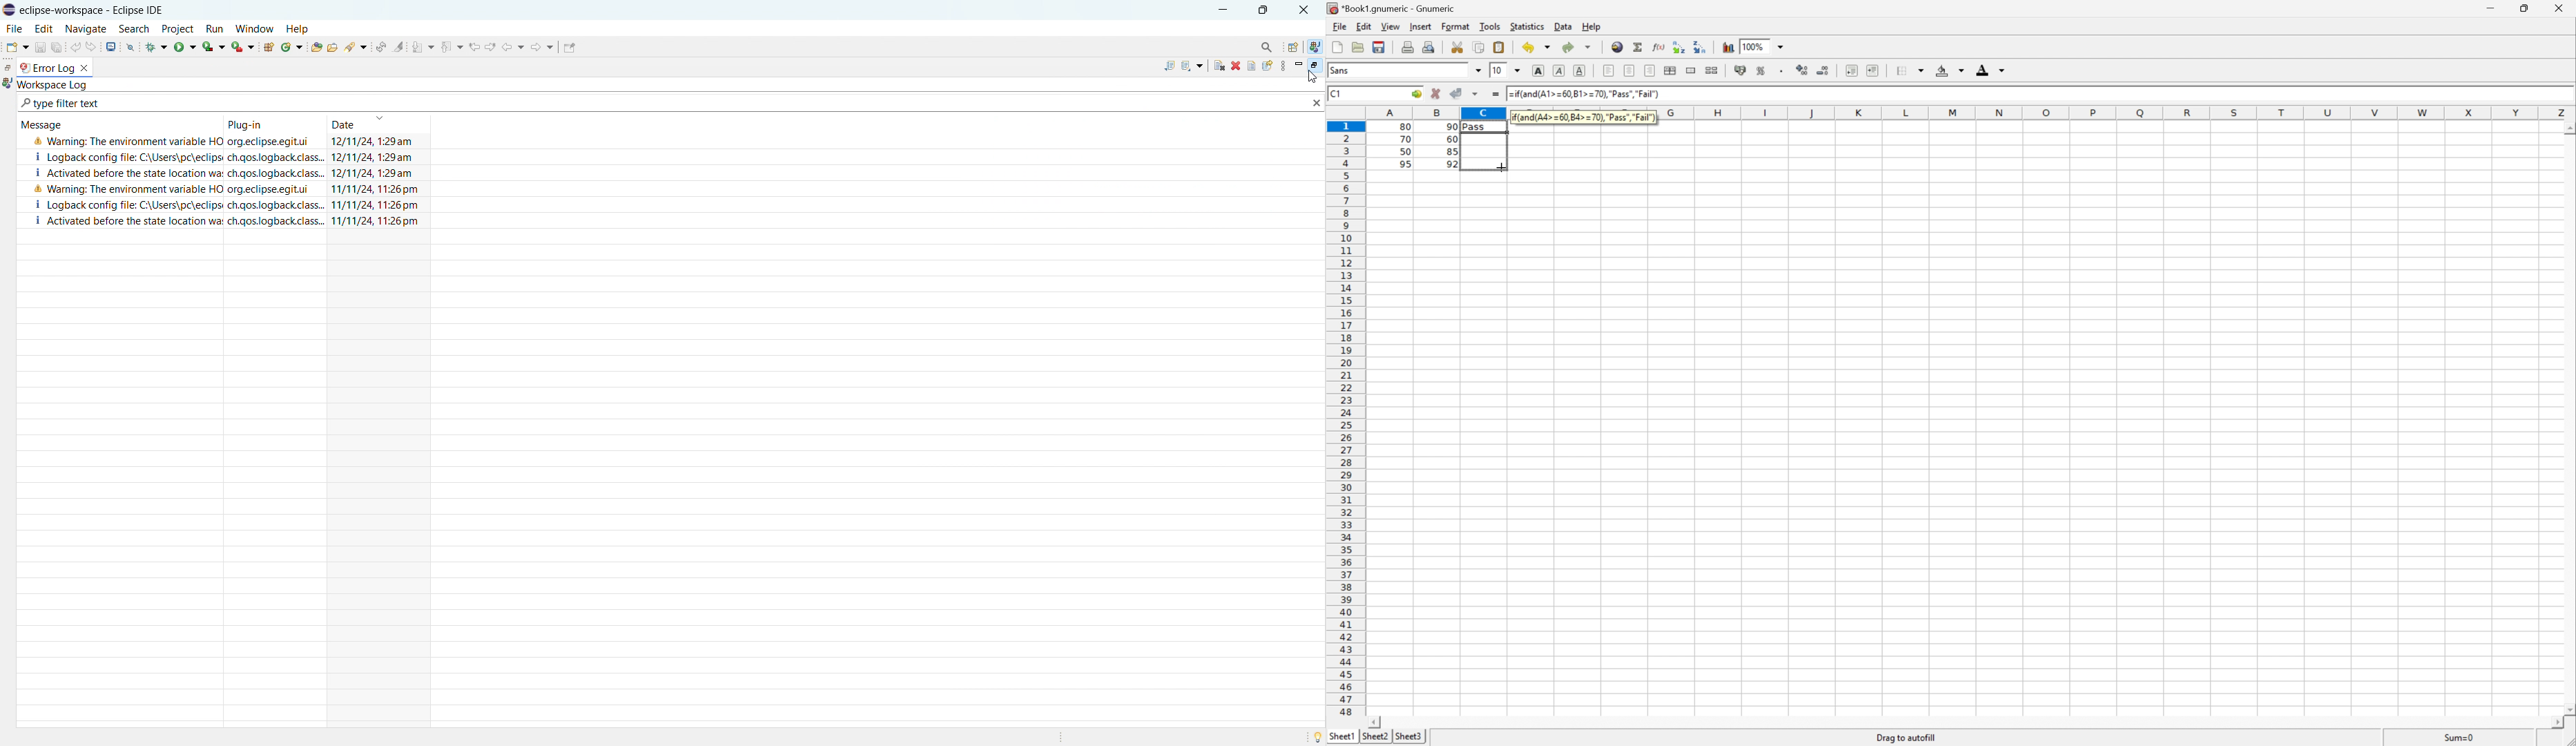 This screenshot has width=2576, height=756. I want to click on Increase indent, and align the contents to the left, so click(1875, 69).